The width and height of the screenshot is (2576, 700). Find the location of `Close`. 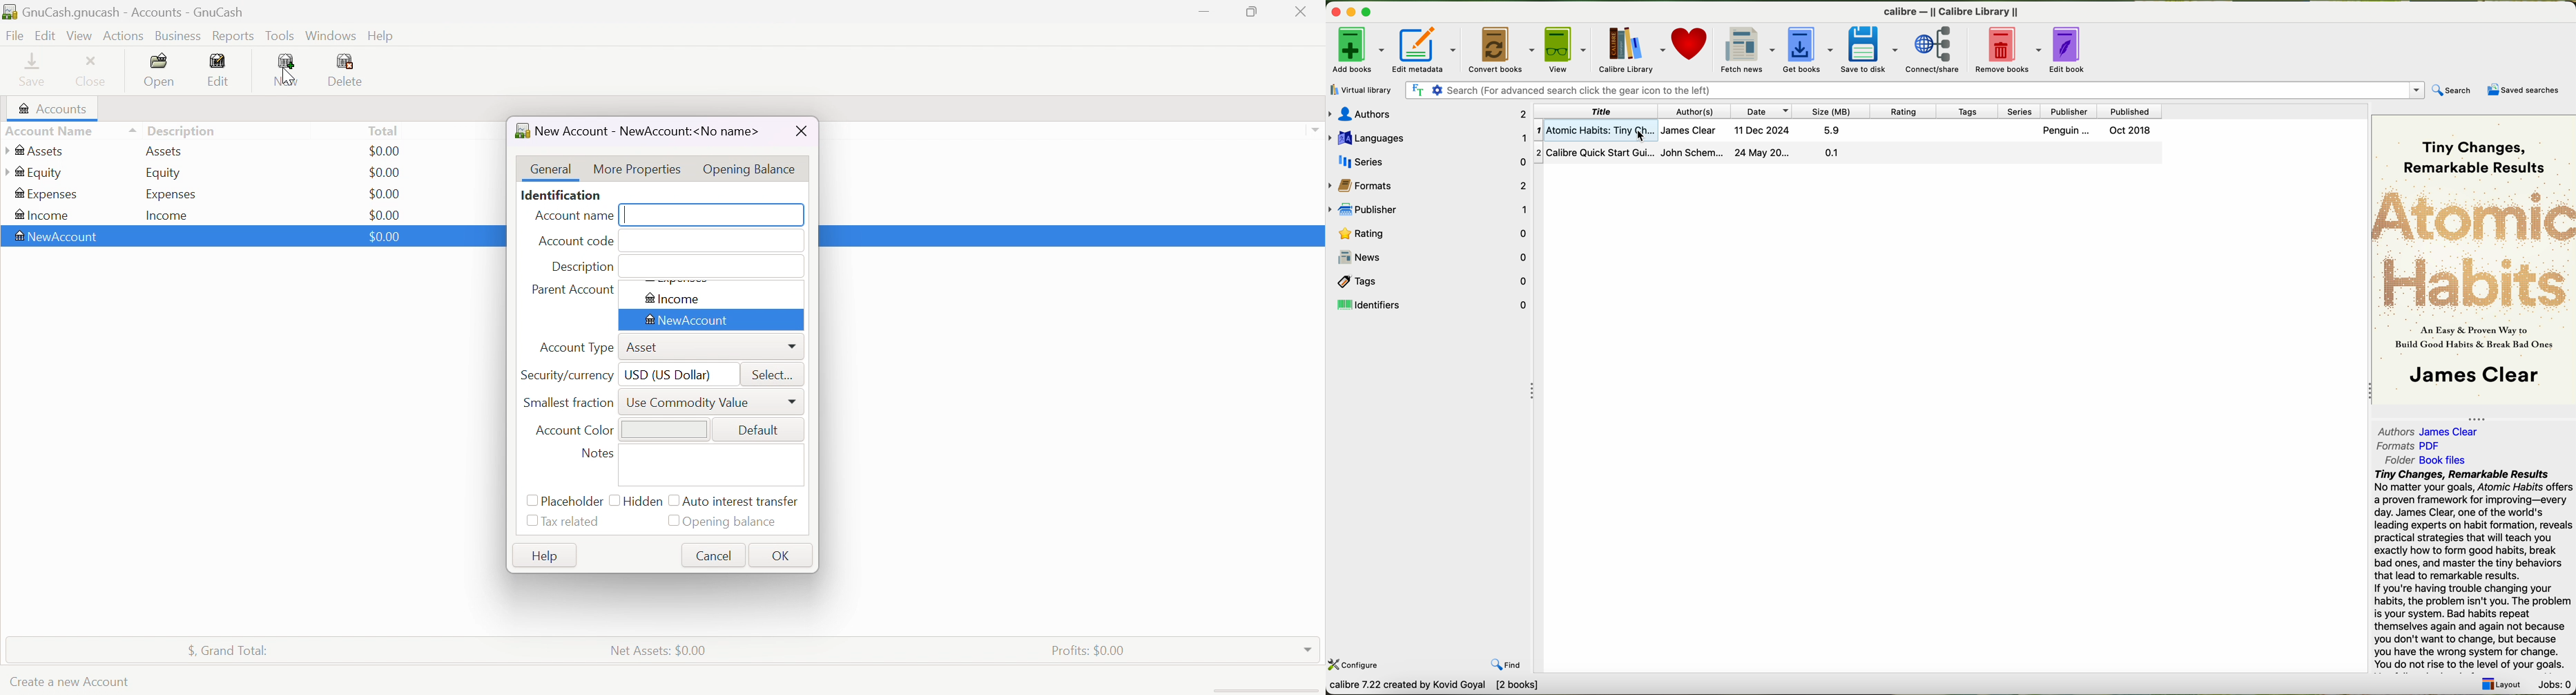

Close is located at coordinates (92, 73).